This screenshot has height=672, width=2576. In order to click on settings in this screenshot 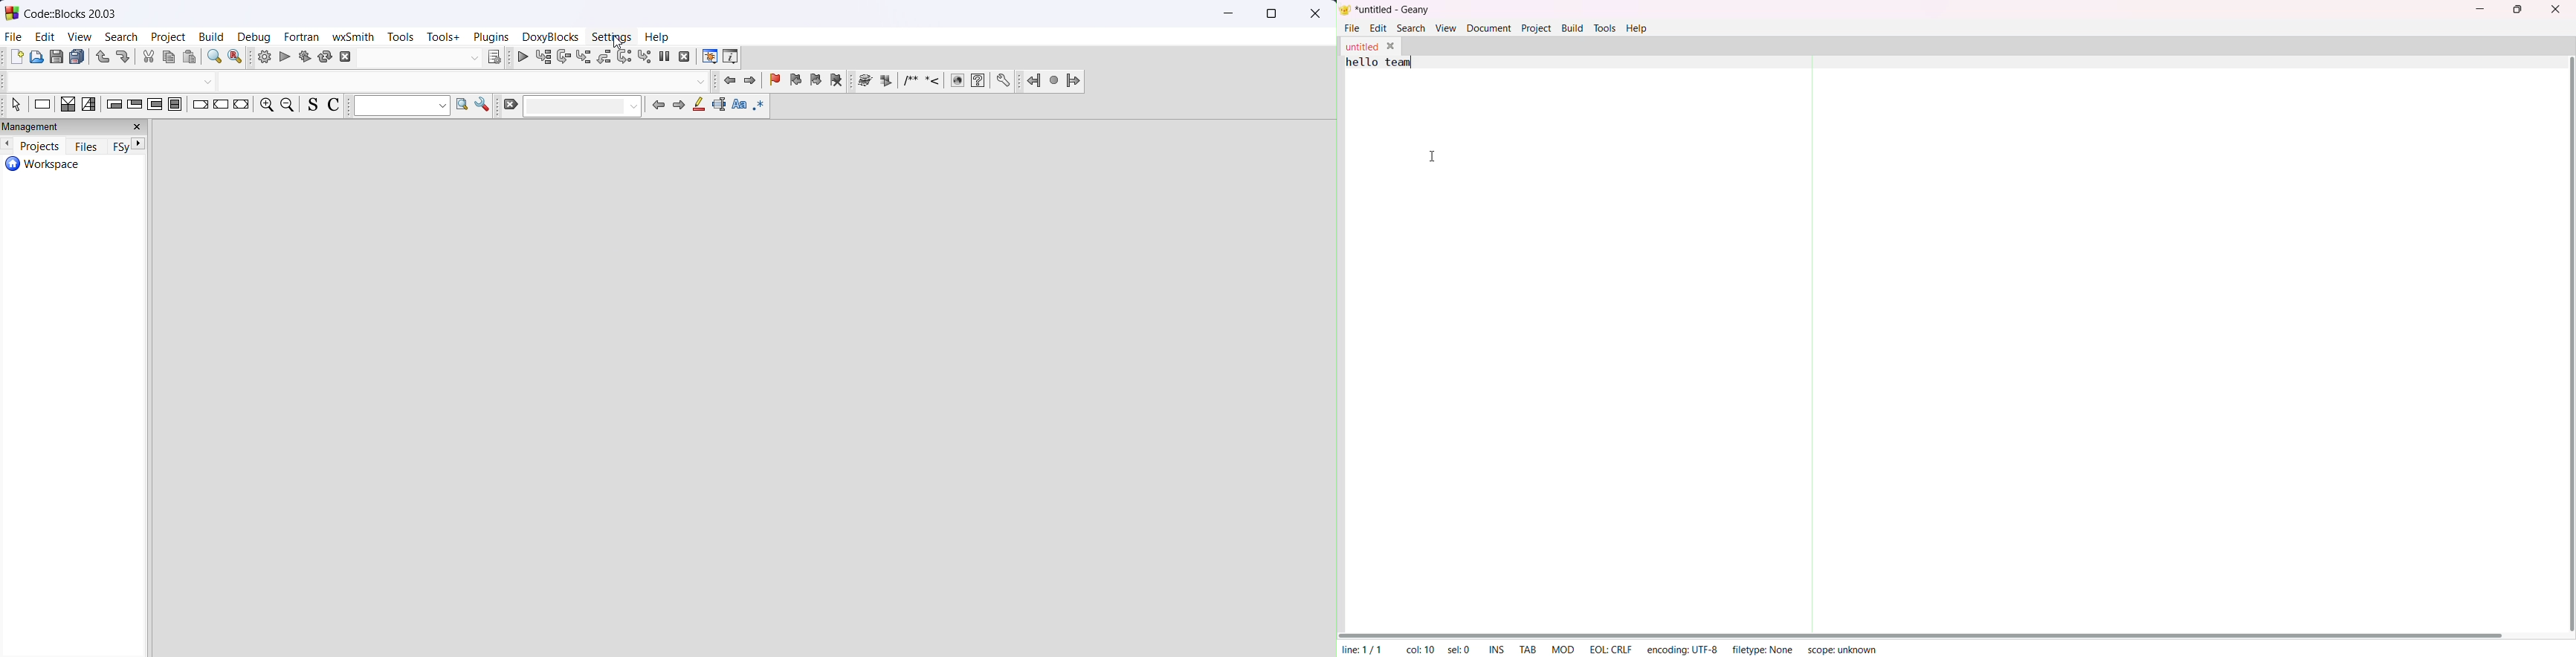, I will do `click(613, 36)`.